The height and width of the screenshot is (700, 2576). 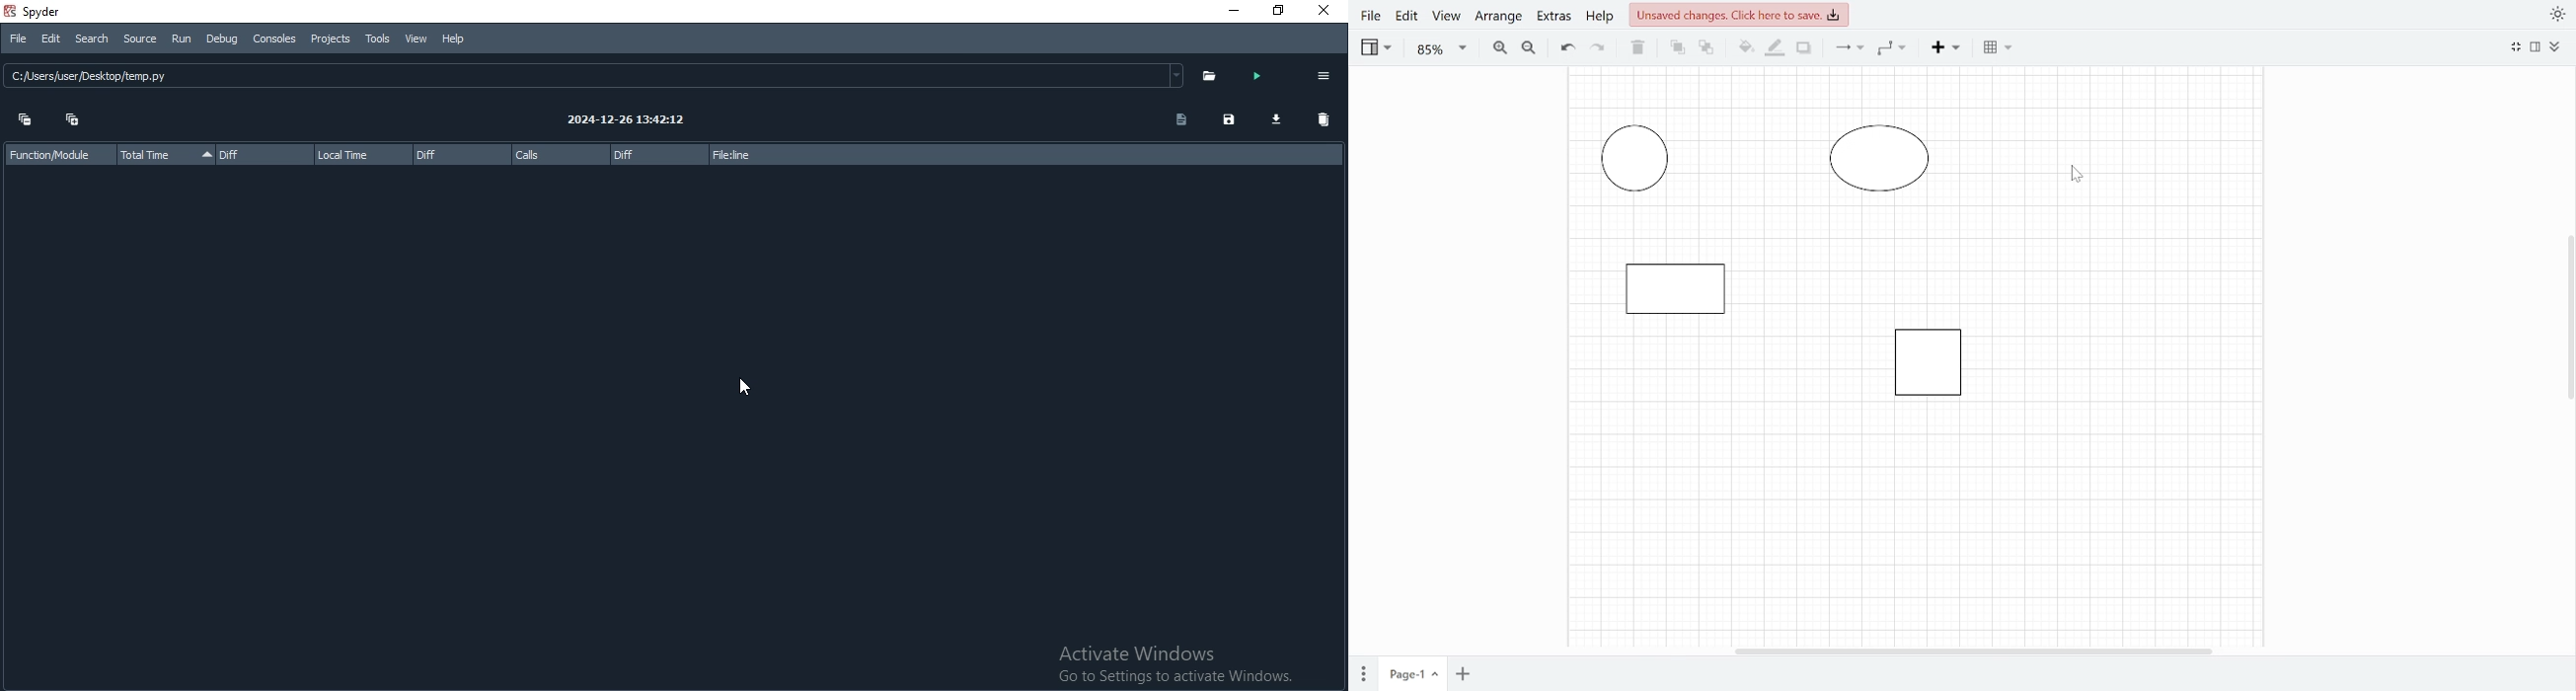 What do you see at coordinates (1926, 361) in the screenshot?
I see `rectangle` at bounding box center [1926, 361].